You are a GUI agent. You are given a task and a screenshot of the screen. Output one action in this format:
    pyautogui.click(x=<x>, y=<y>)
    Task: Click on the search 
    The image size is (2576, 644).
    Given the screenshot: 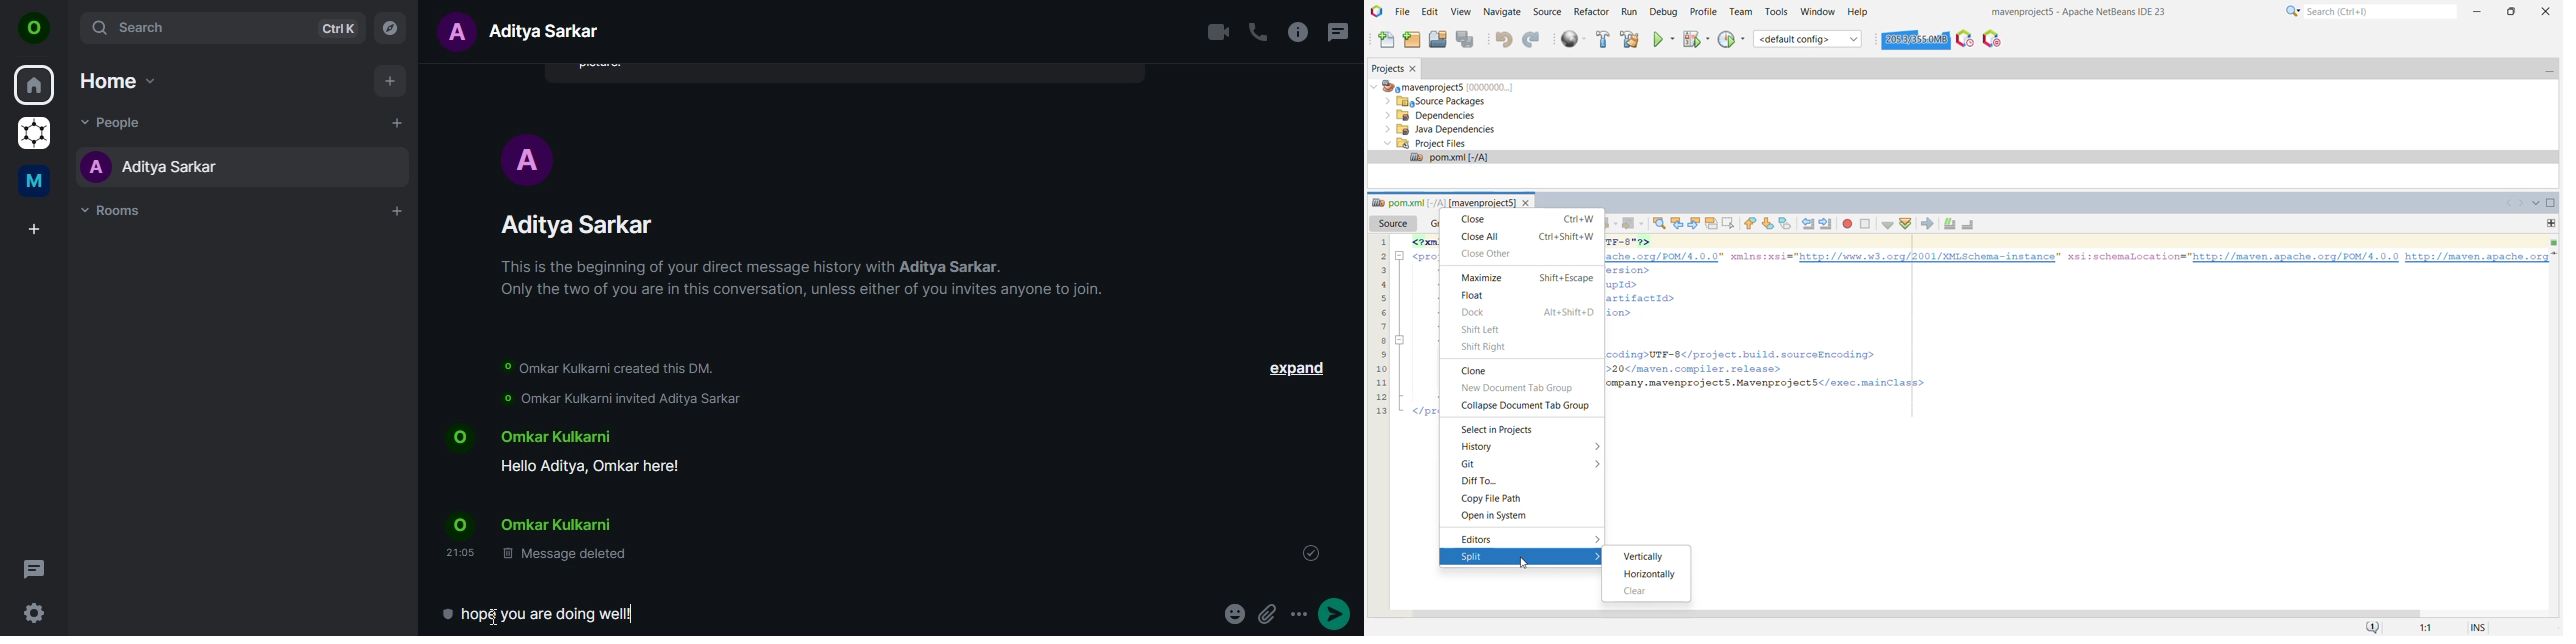 What is the action you would take?
    pyautogui.click(x=226, y=28)
    